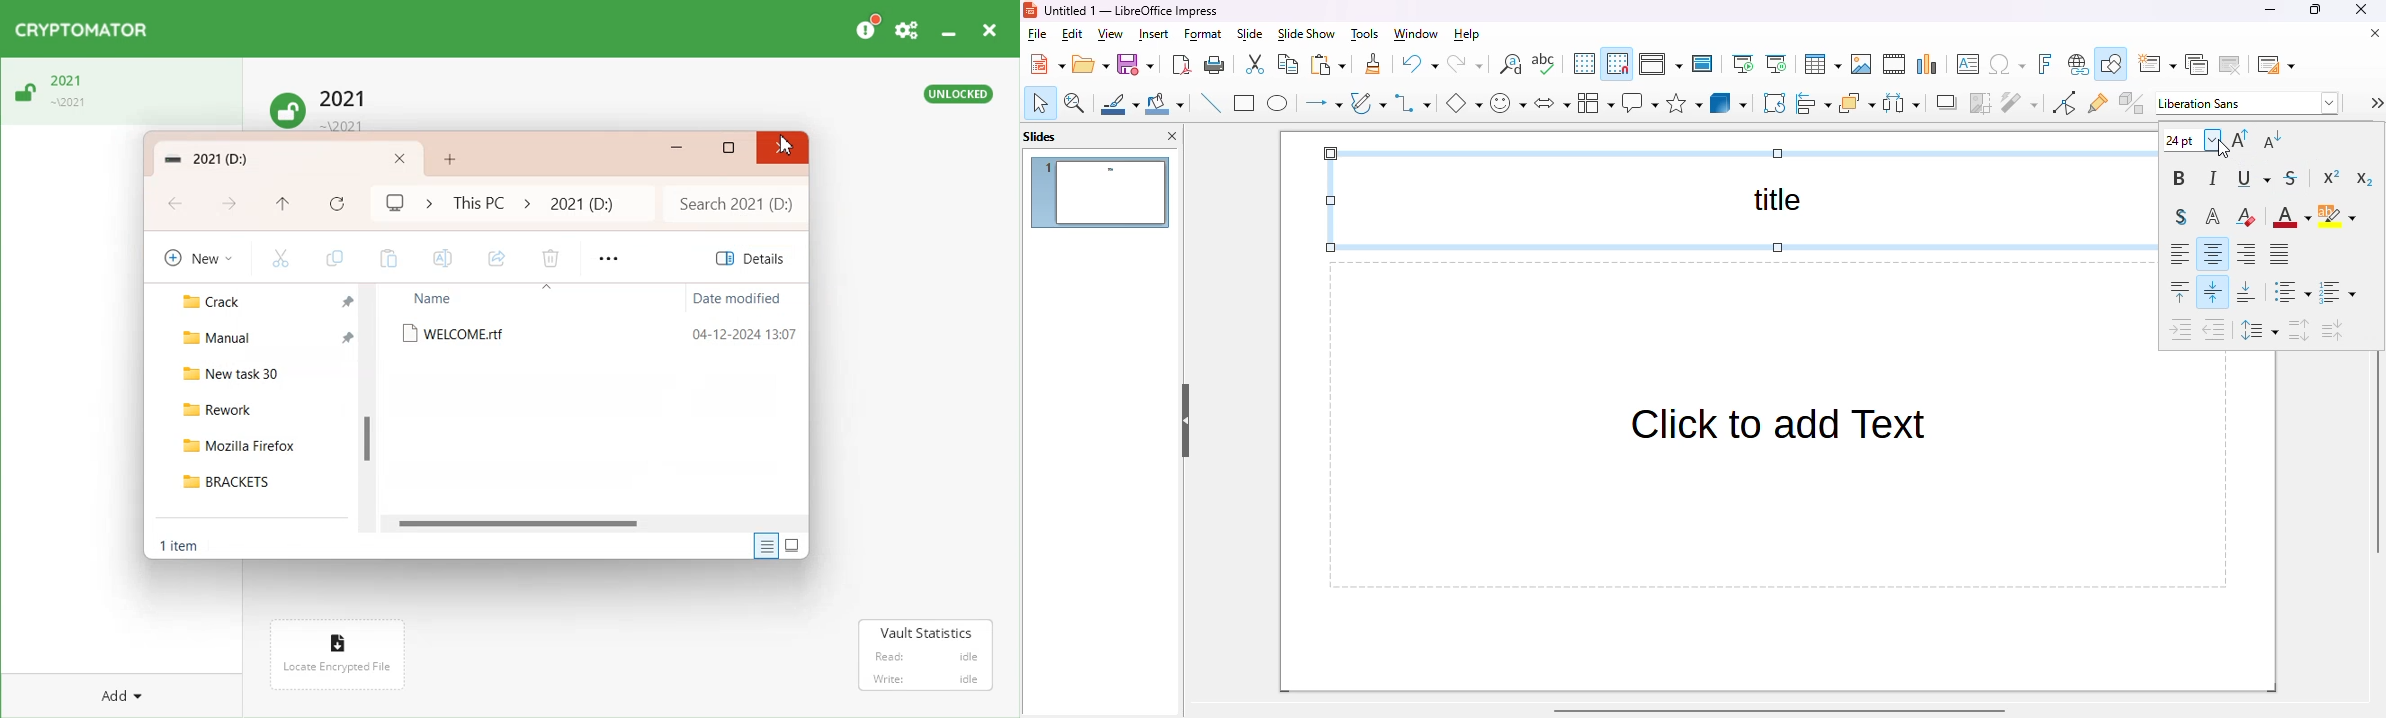 The image size is (2408, 728). I want to click on Minimize, so click(948, 26).